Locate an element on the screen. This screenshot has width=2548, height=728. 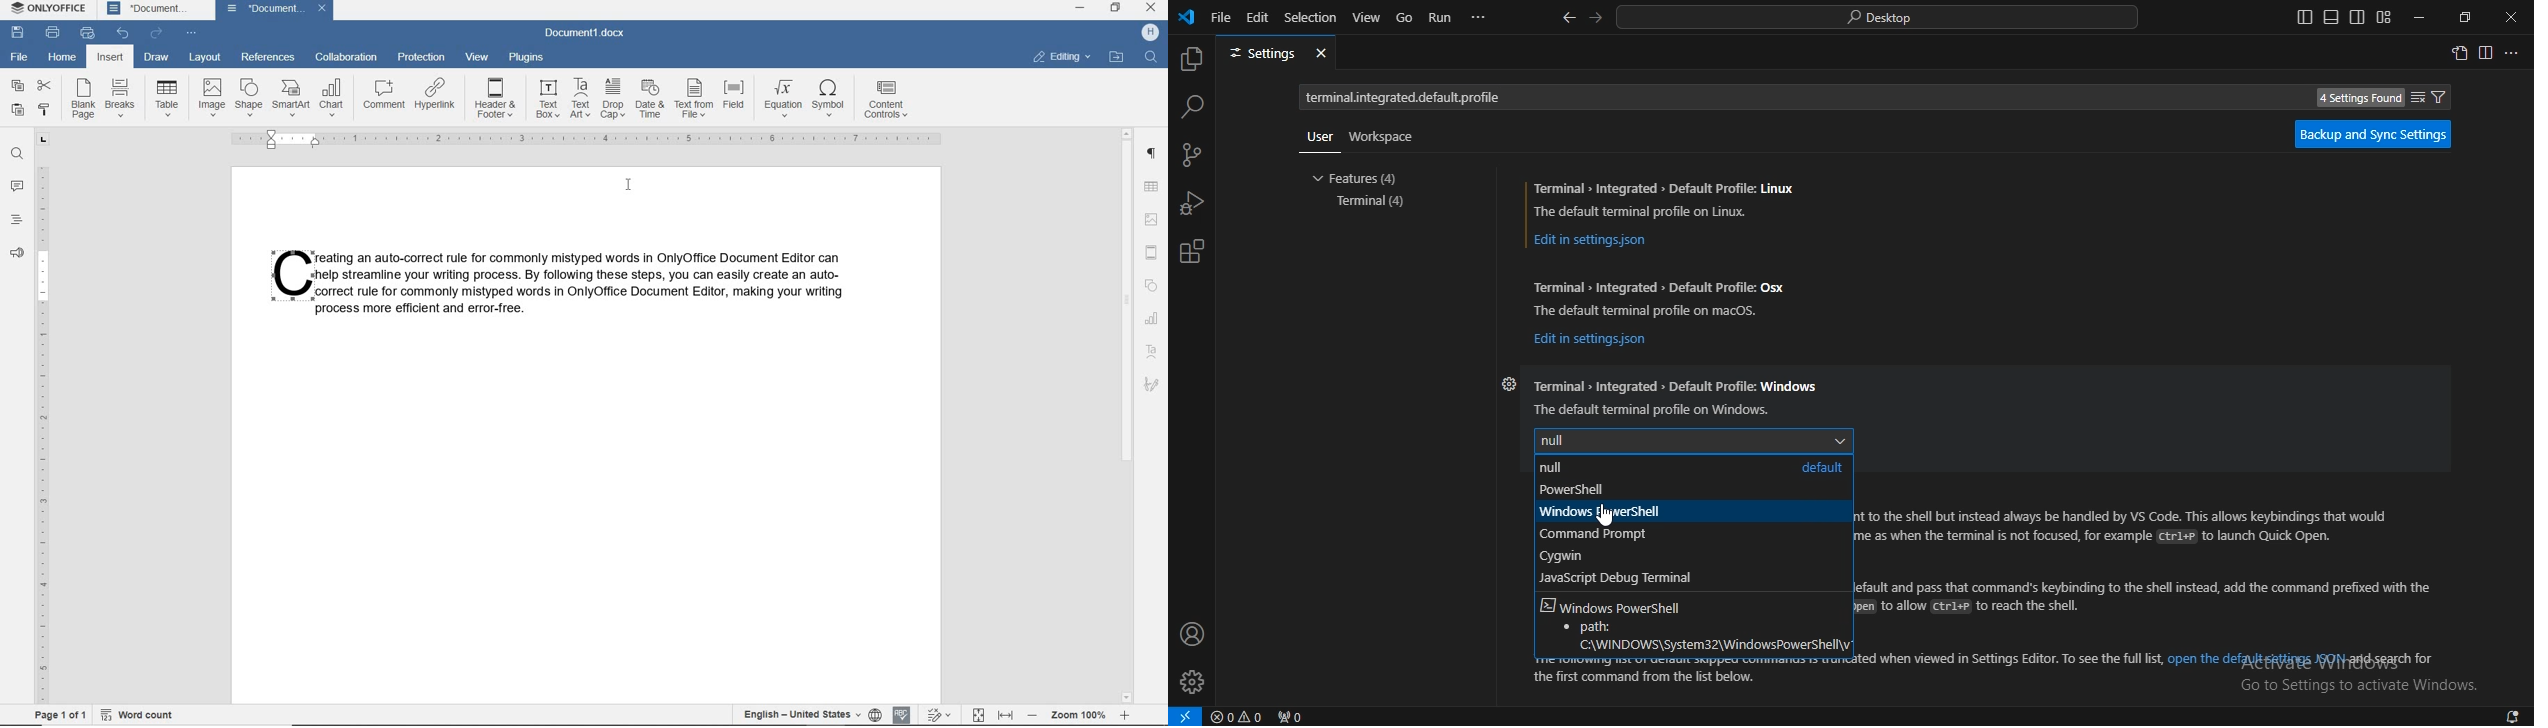
feedback & support is located at coordinates (17, 254).